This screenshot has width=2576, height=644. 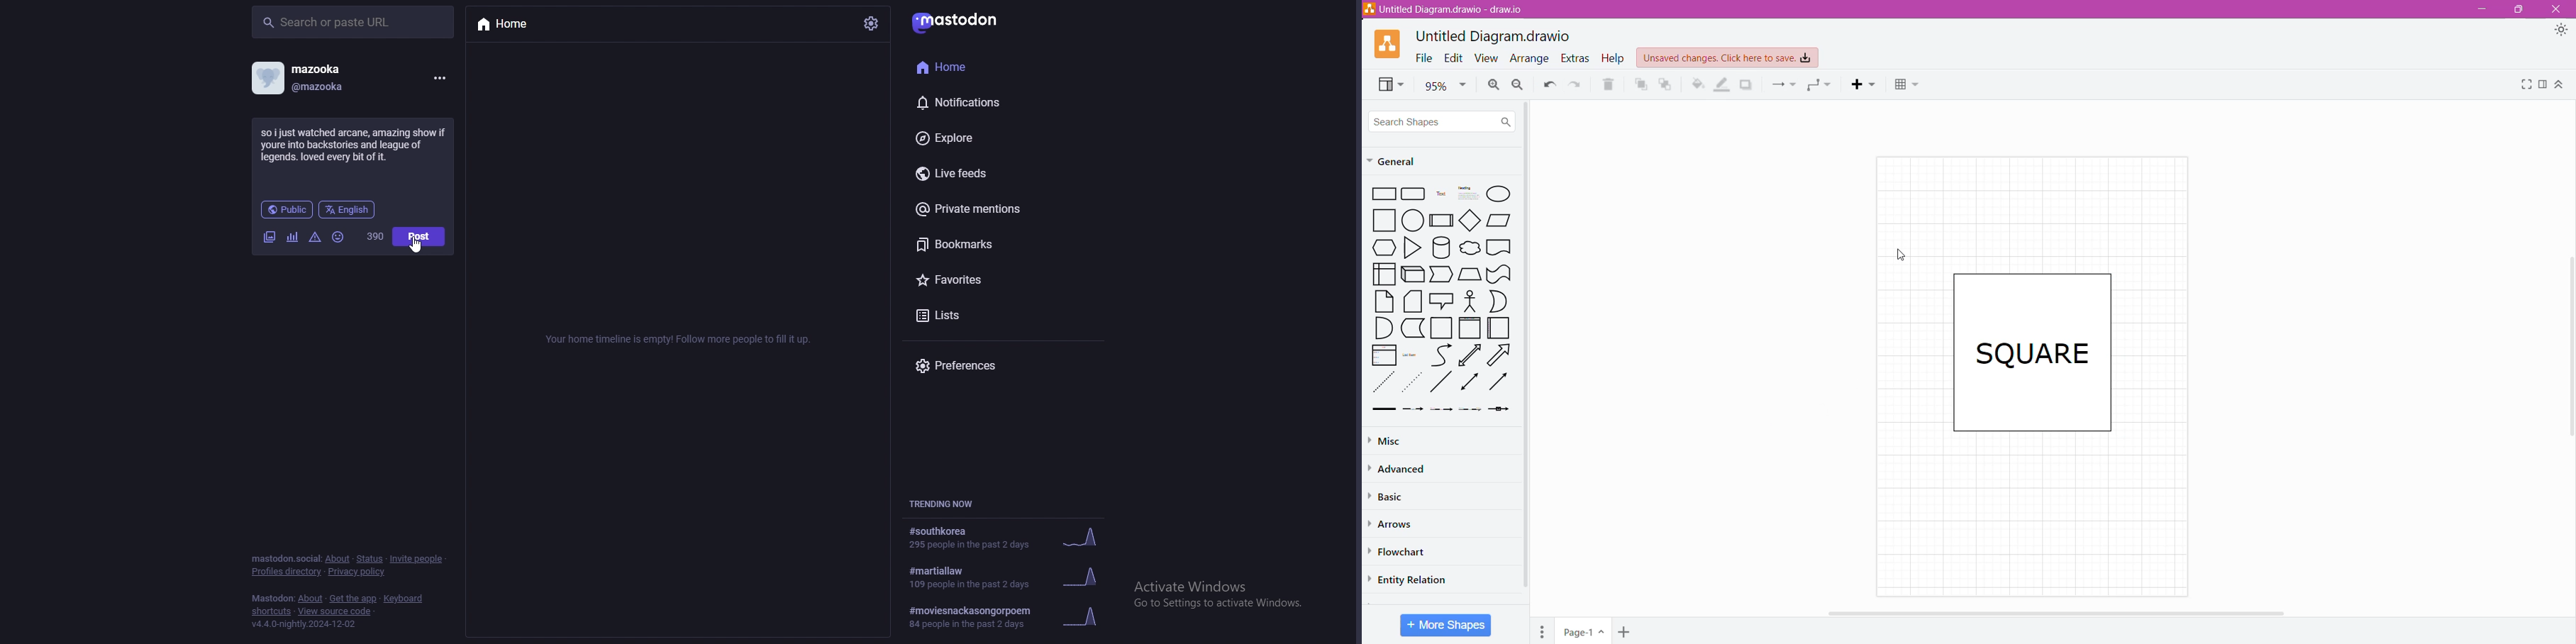 I want to click on profiles directory, so click(x=287, y=572).